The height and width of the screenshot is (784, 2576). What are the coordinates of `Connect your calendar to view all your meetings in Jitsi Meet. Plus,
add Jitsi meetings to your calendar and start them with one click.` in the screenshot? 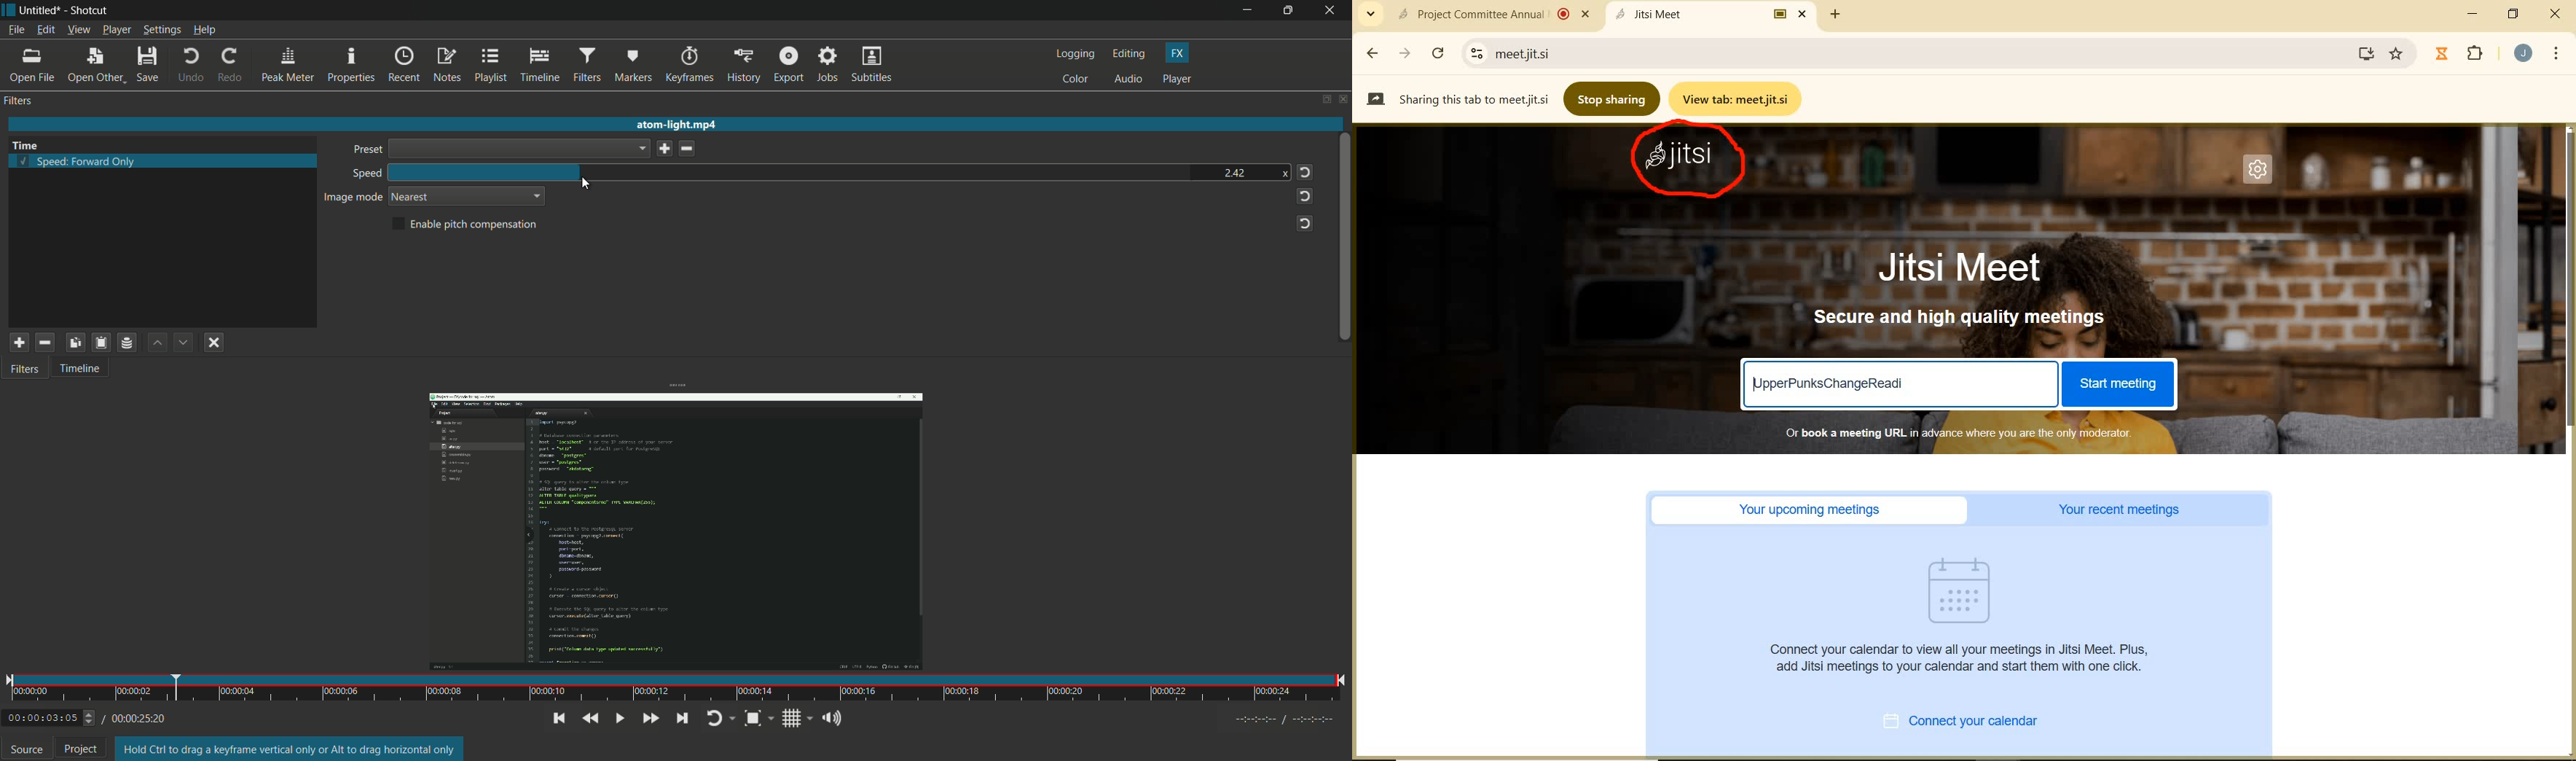 It's located at (1963, 657).